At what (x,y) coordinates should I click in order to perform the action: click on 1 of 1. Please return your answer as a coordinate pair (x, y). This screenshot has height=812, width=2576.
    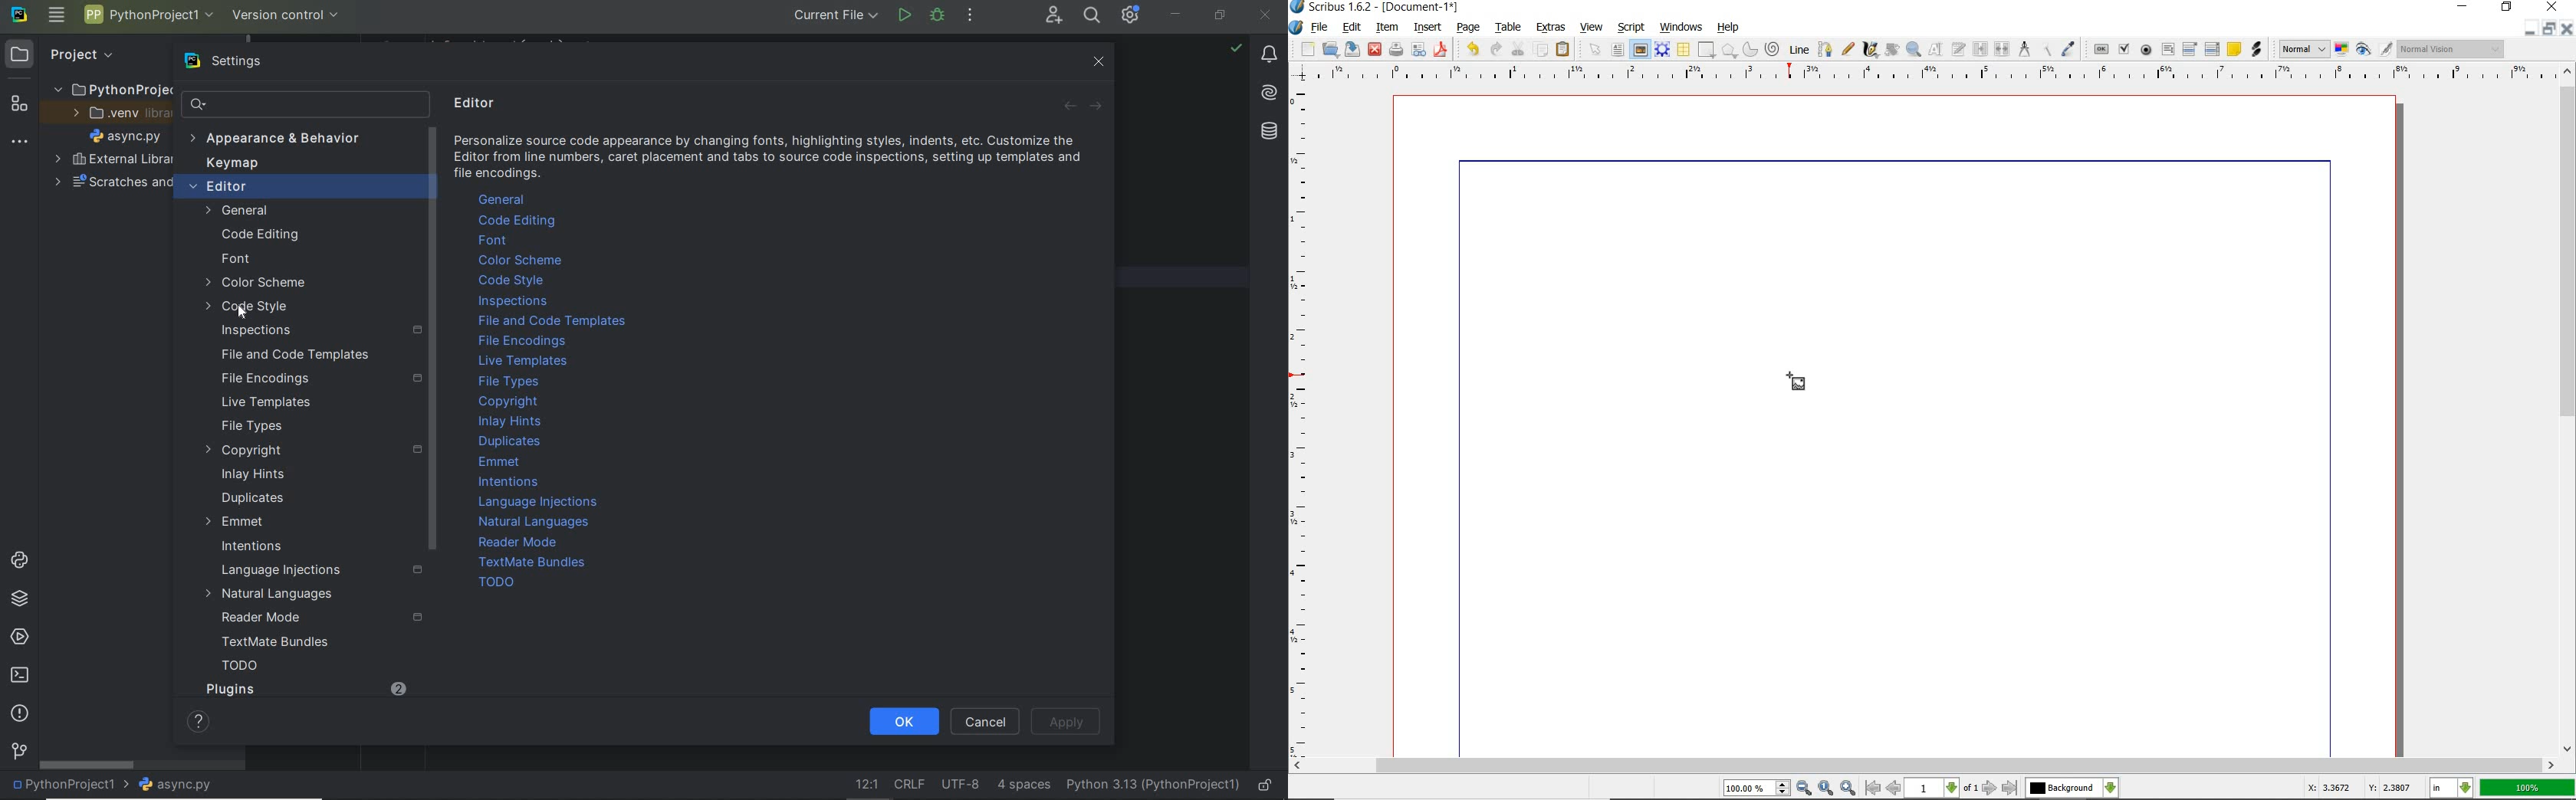
    Looking at the image, I should click on (1944, 789).